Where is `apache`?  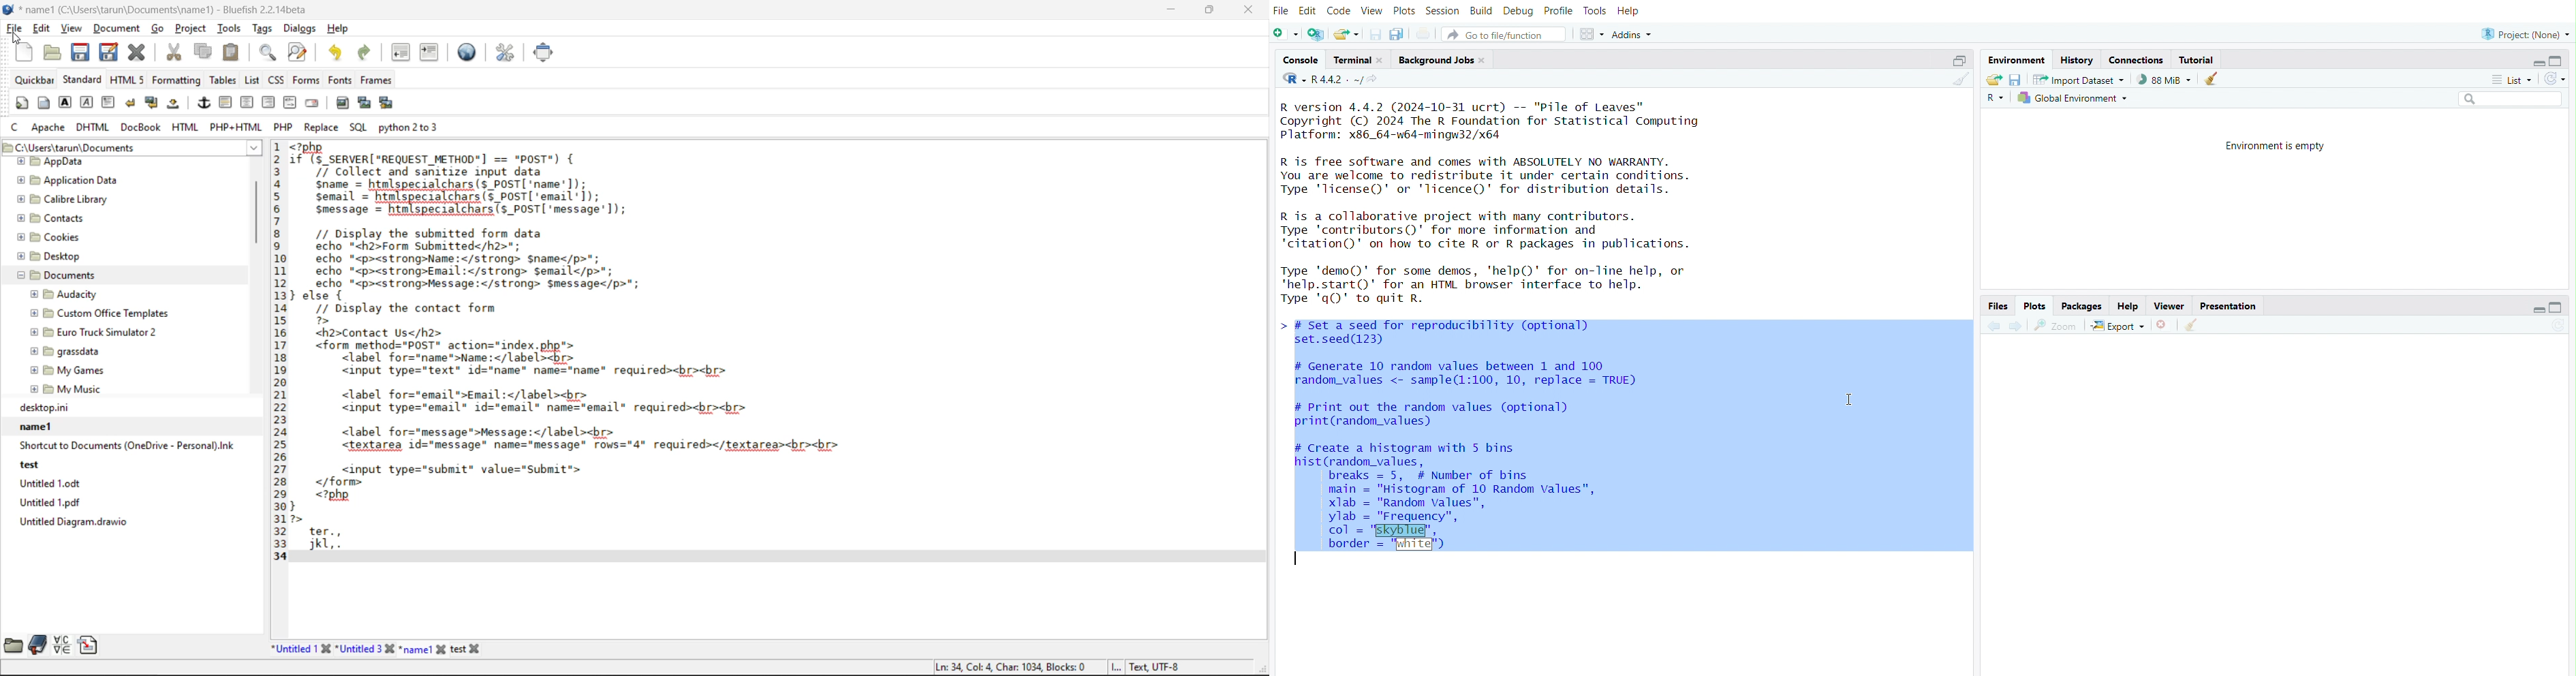 apache is located at coordinates (50, 128).